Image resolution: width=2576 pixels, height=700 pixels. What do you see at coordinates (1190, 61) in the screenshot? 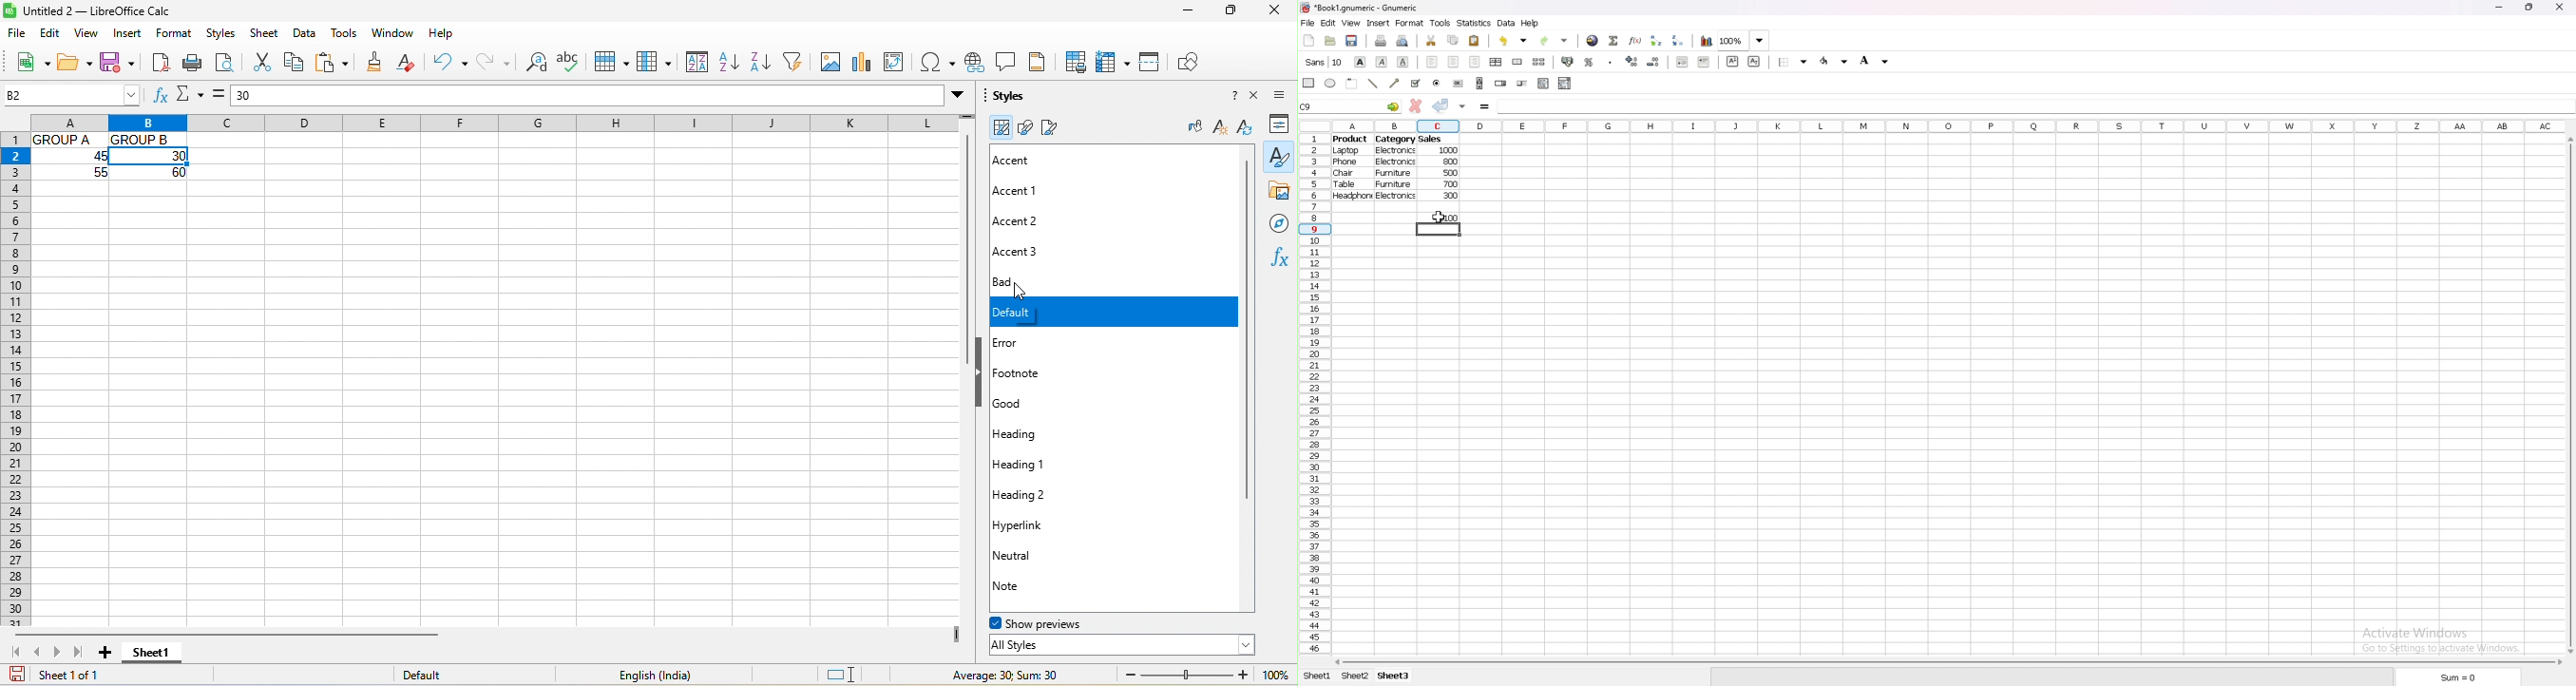
I see `show draw function` at bounding box center [1190, 61].